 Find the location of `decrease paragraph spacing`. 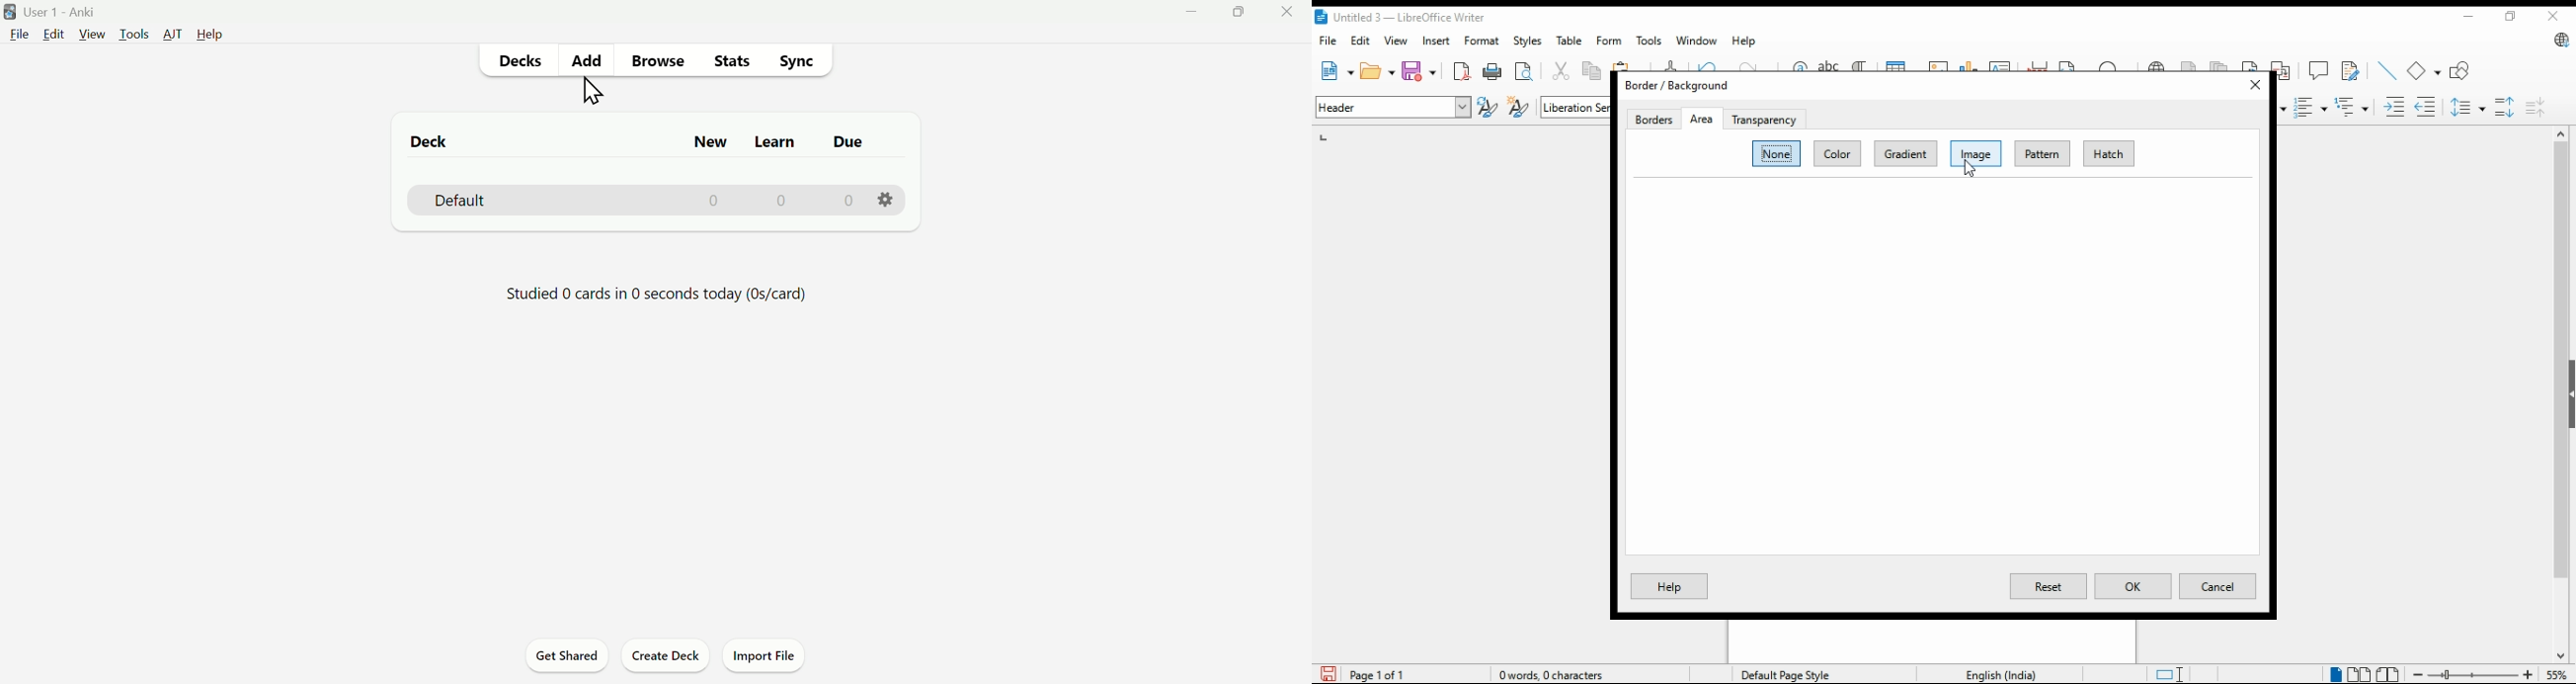

decrease paragraph spacing is located at coordinates (2536, 107).